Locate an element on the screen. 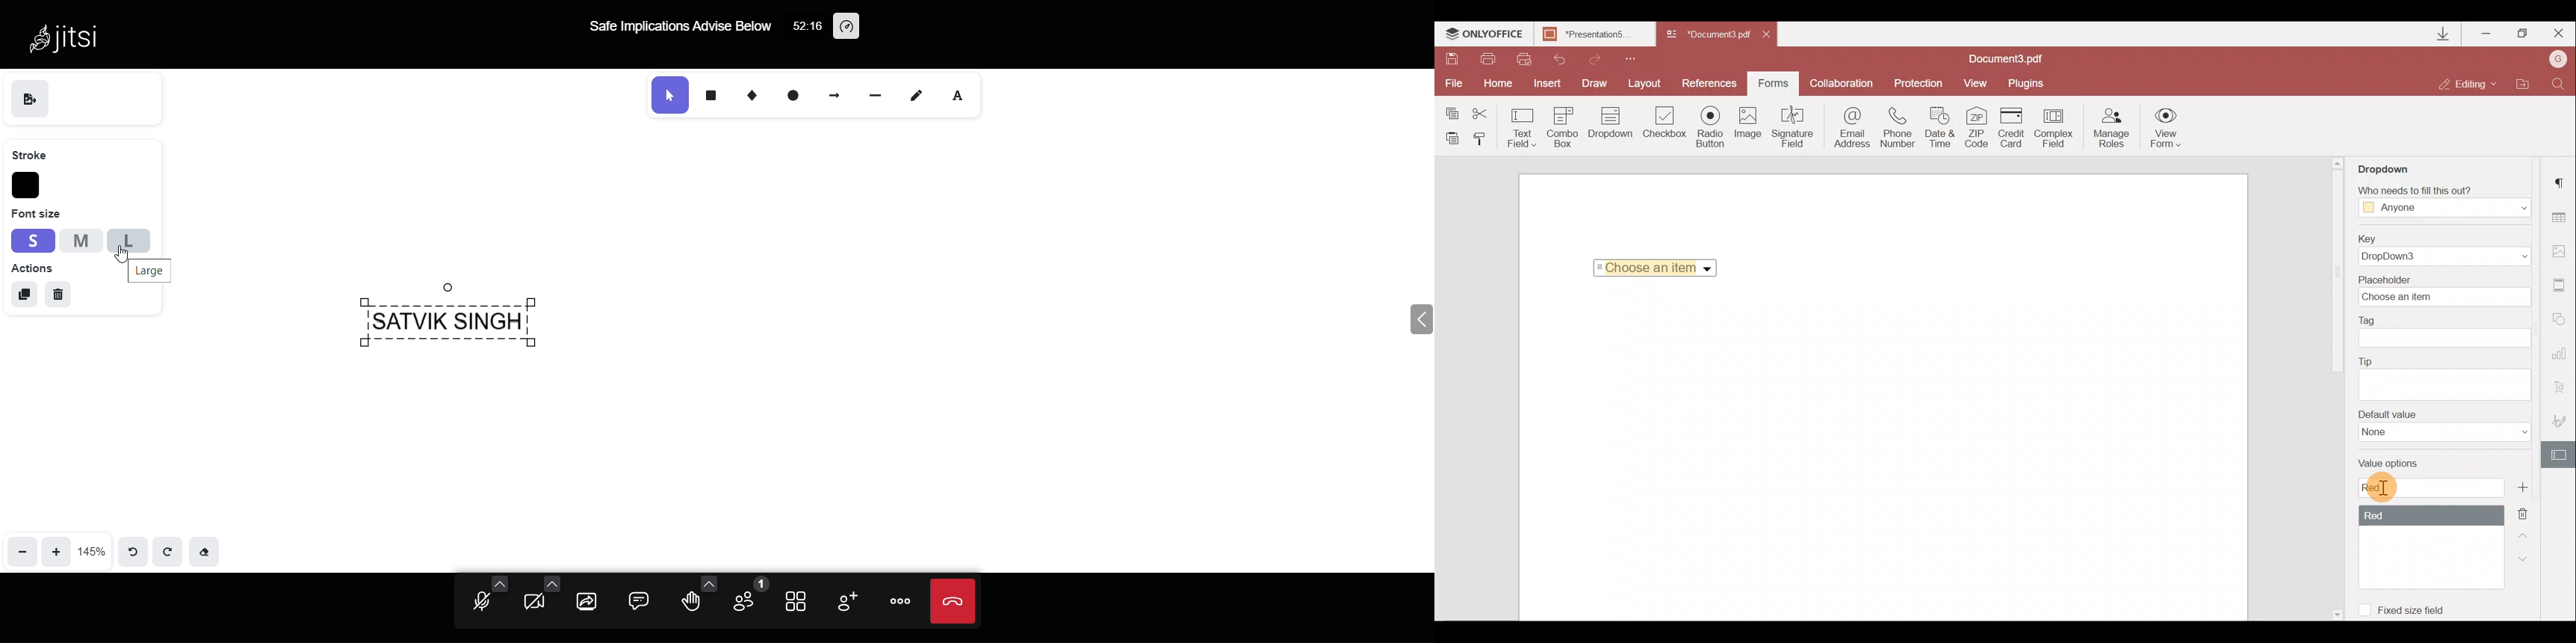 The height and width of the screenshot is (644, 2576). Default value is located at coordinates (2440, 429).